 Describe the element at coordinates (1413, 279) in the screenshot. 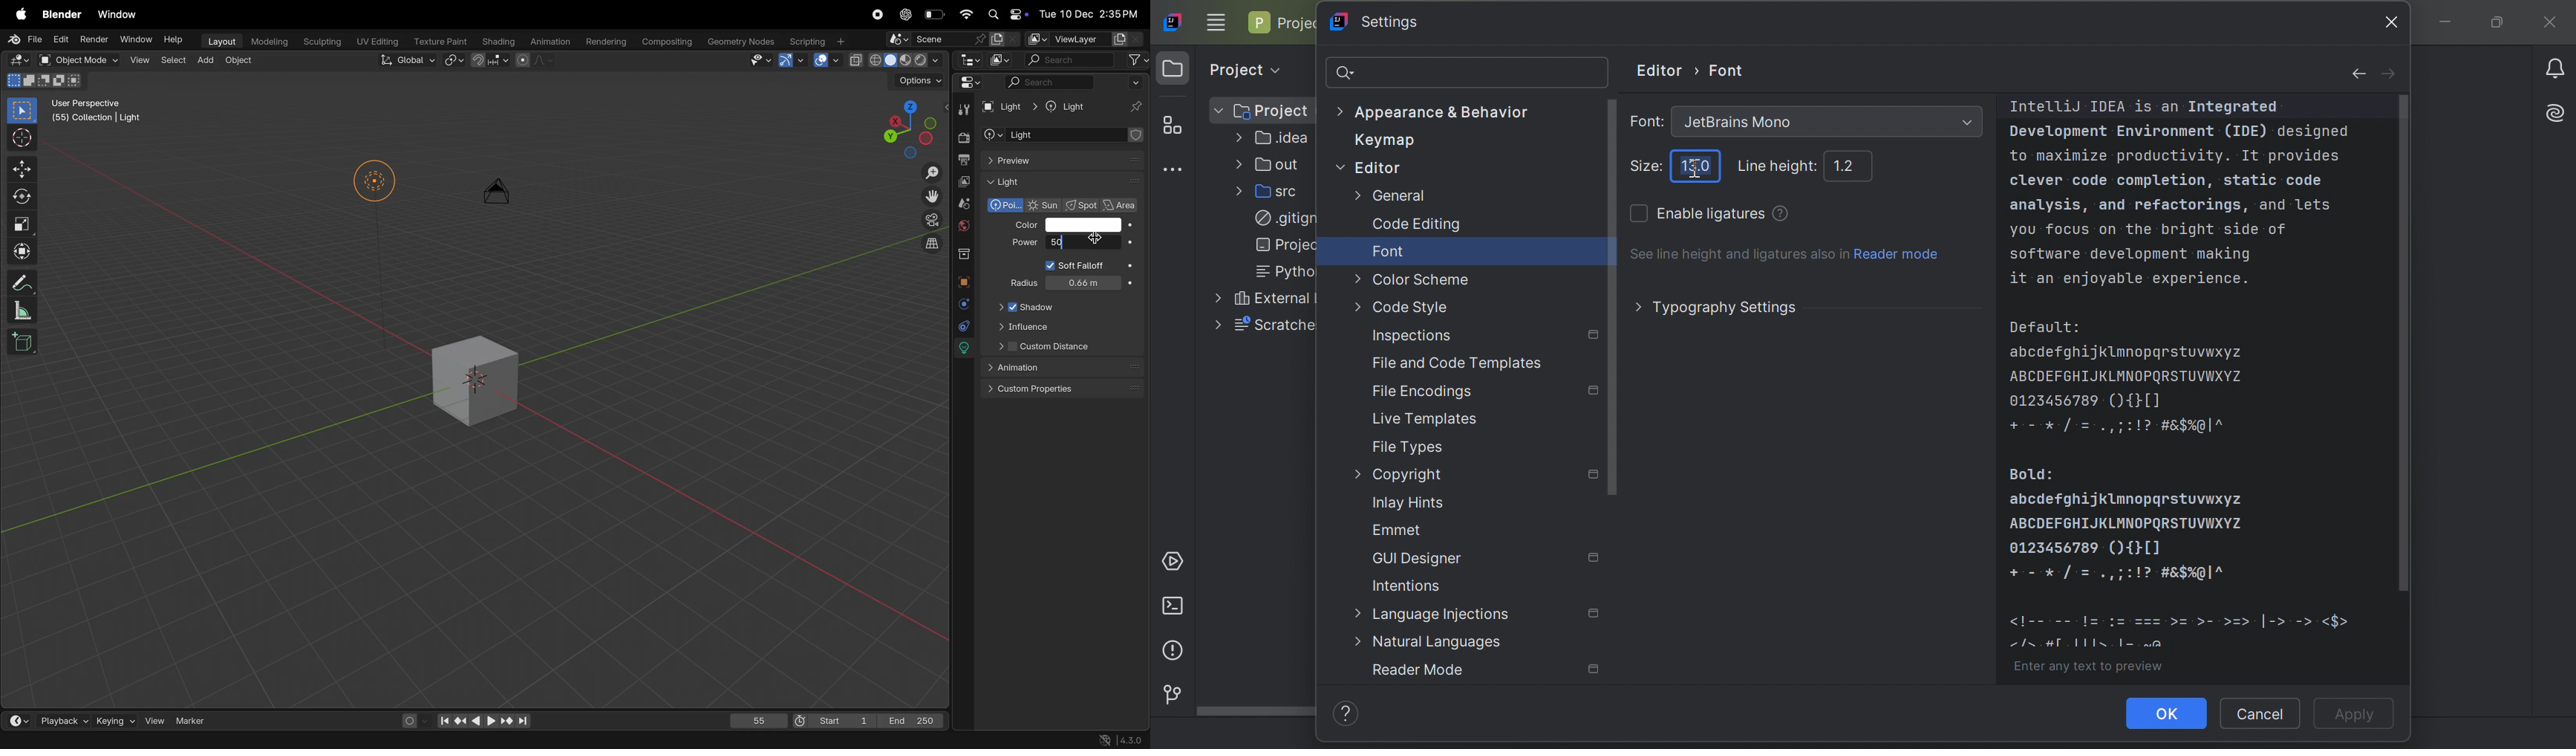

I see `Color scheme` at that location.